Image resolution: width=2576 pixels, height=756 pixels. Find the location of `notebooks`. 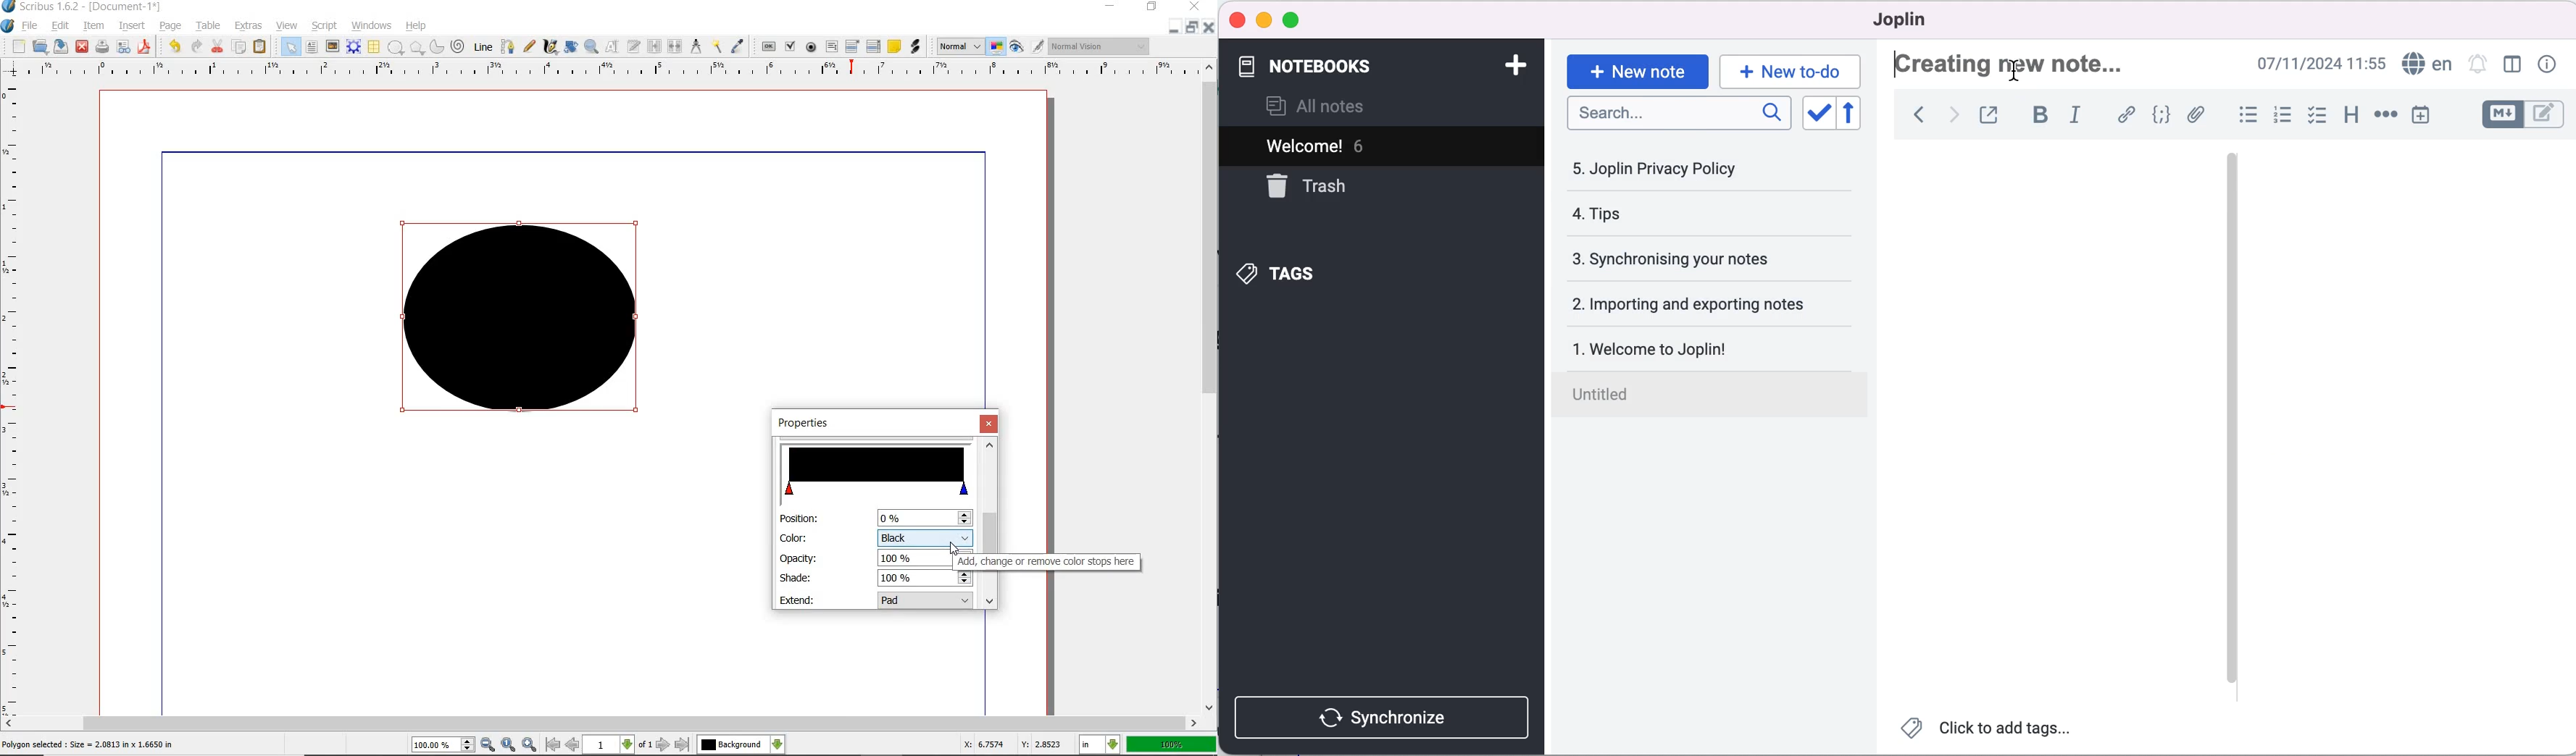

notebooks is located at coordinates (1348, 67).